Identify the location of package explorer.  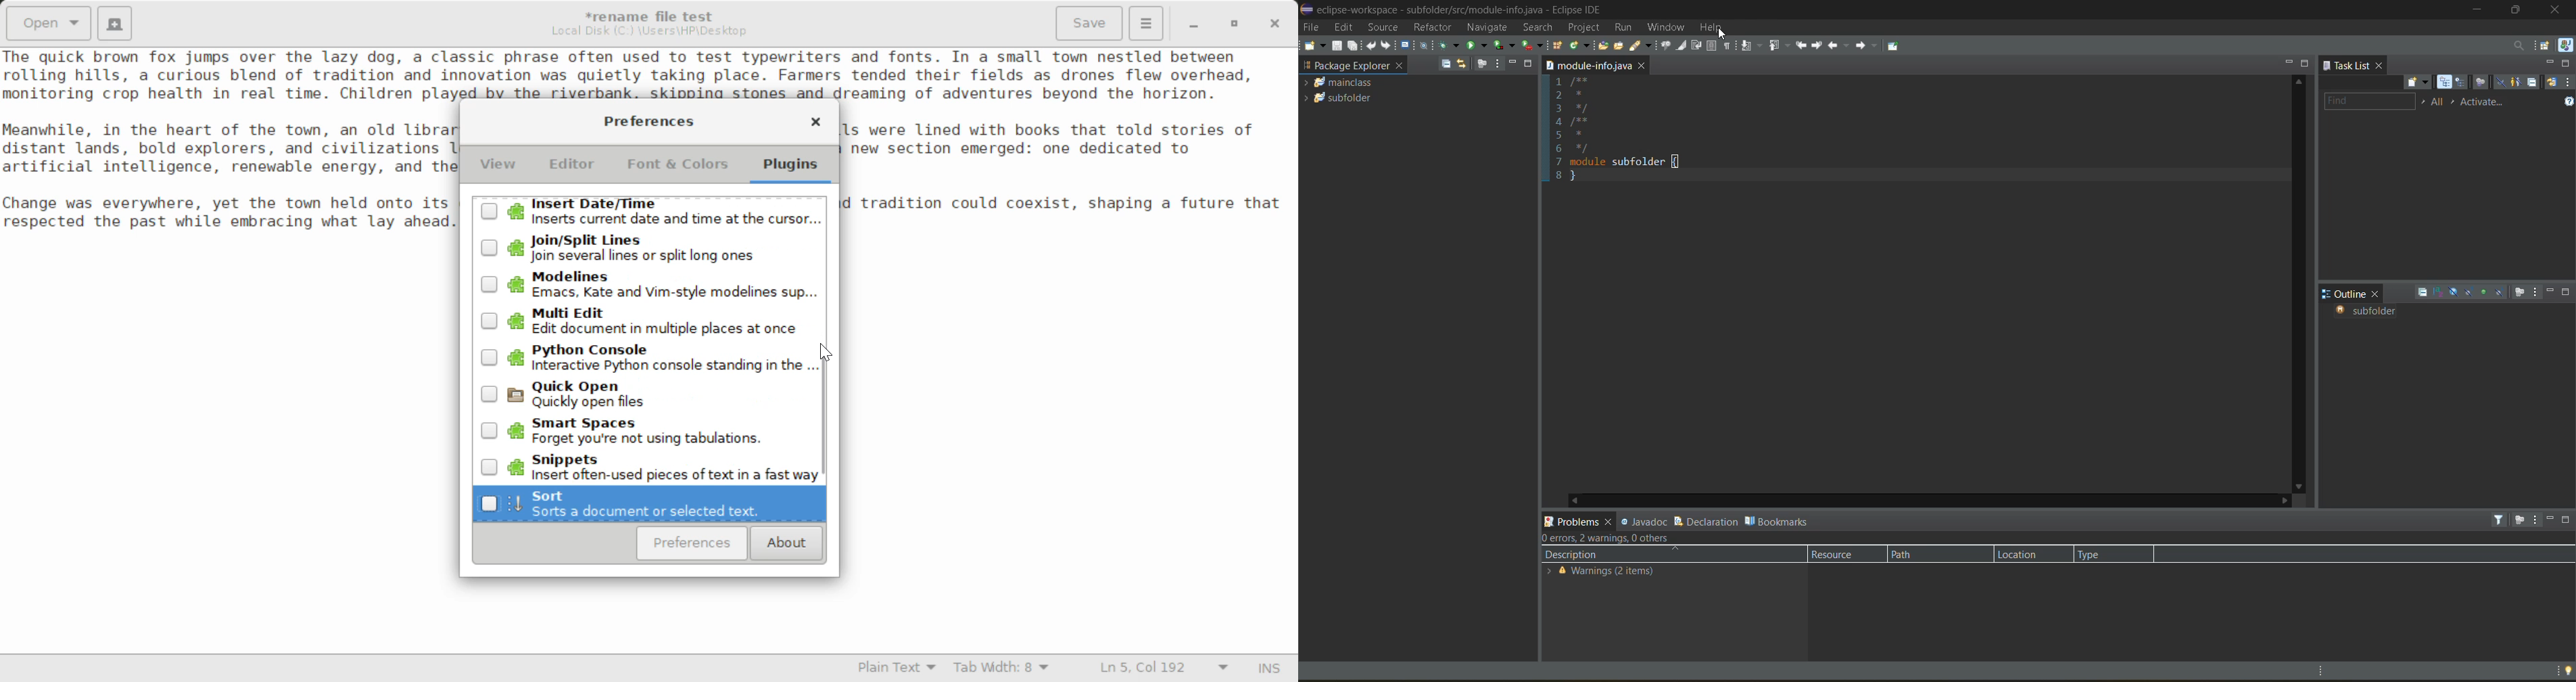
(1346, 66).